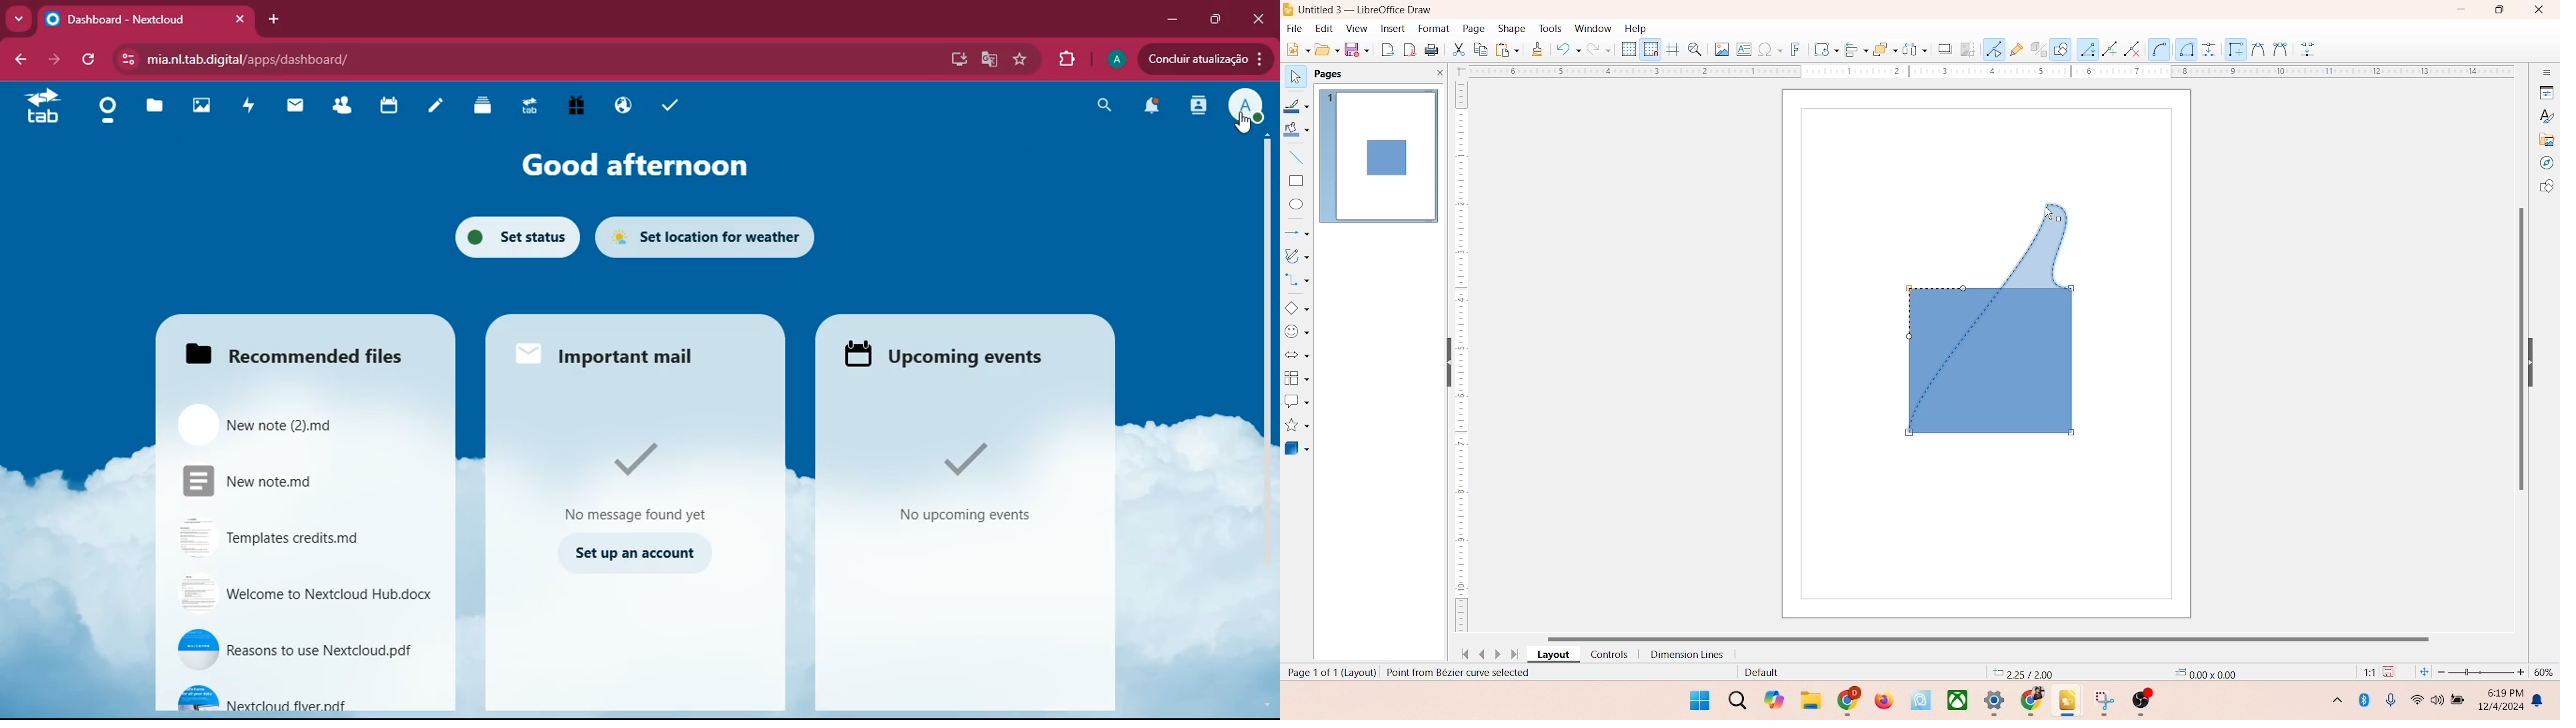 The image size is (2576, 728). I want to click on fit to current window, so click(2423, 672).